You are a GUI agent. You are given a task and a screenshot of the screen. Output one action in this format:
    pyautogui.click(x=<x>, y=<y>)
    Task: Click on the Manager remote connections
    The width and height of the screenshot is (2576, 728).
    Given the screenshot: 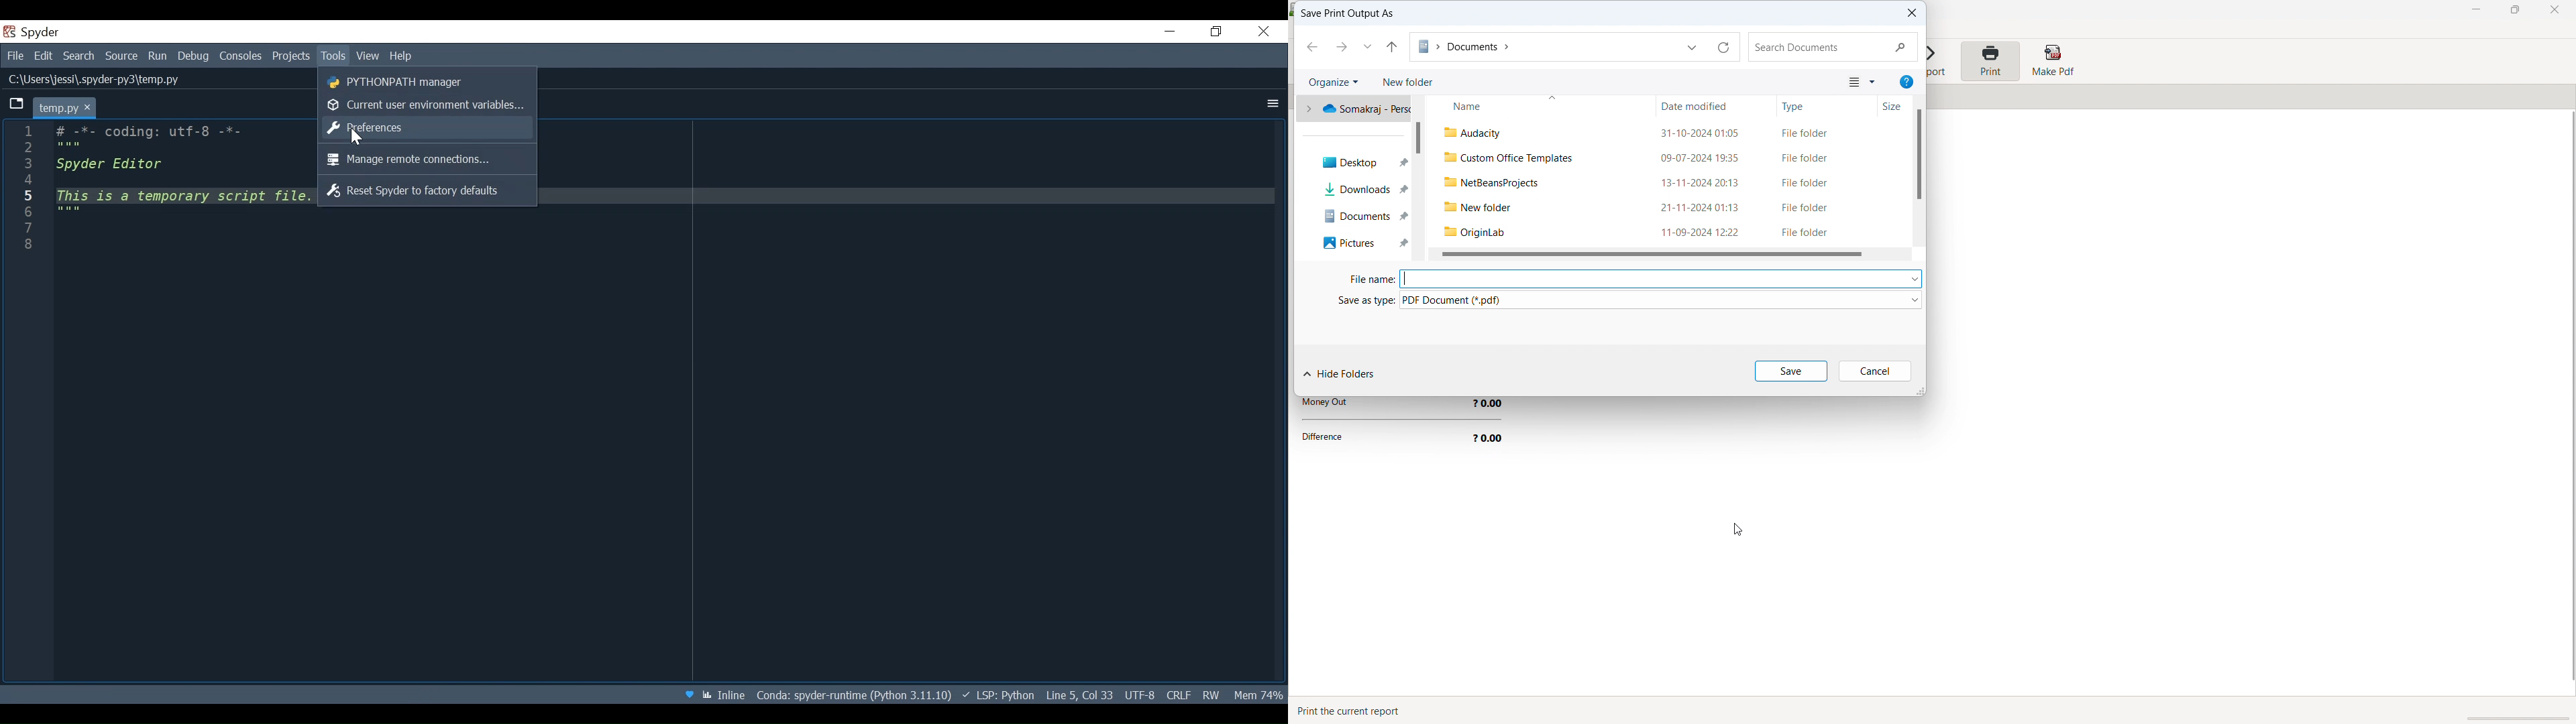 What is the action you would take?
    pyautogui.click(x=427, y=158)
    